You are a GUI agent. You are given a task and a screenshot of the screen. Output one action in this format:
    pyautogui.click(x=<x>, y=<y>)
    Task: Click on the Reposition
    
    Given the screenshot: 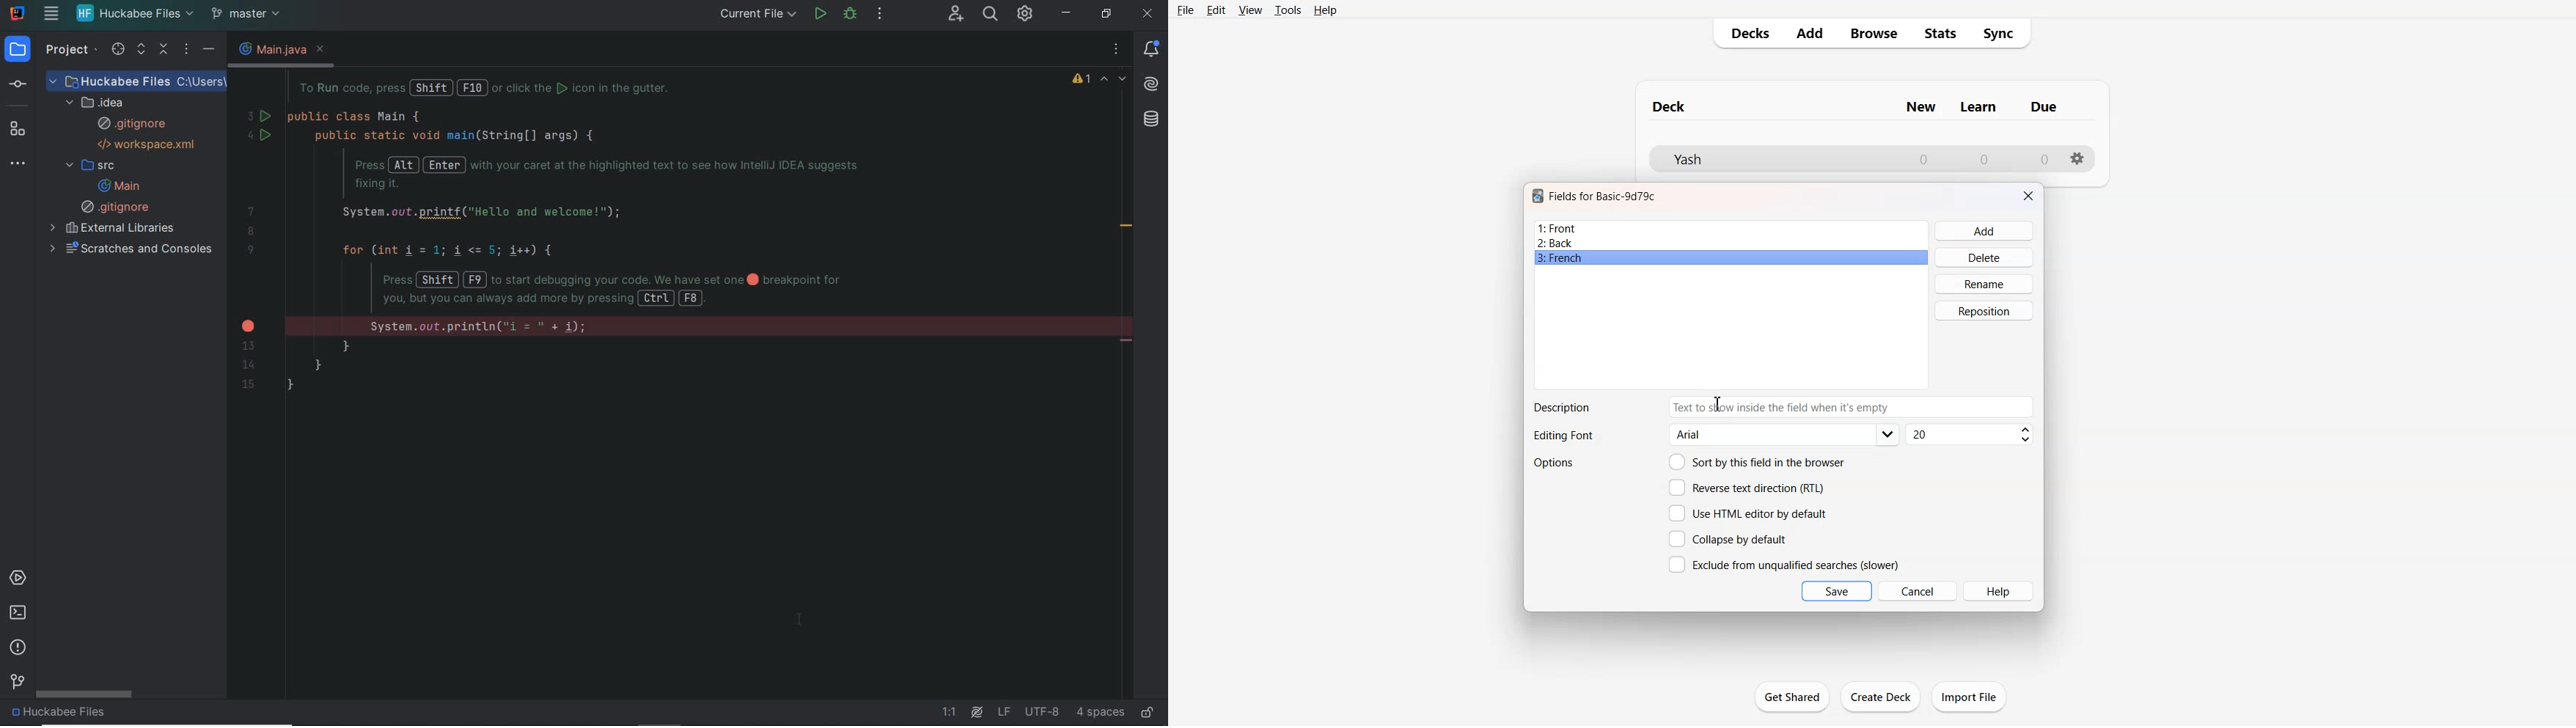 What is the action you would take?
    pyautogui.click(x=1984, y=311)
    